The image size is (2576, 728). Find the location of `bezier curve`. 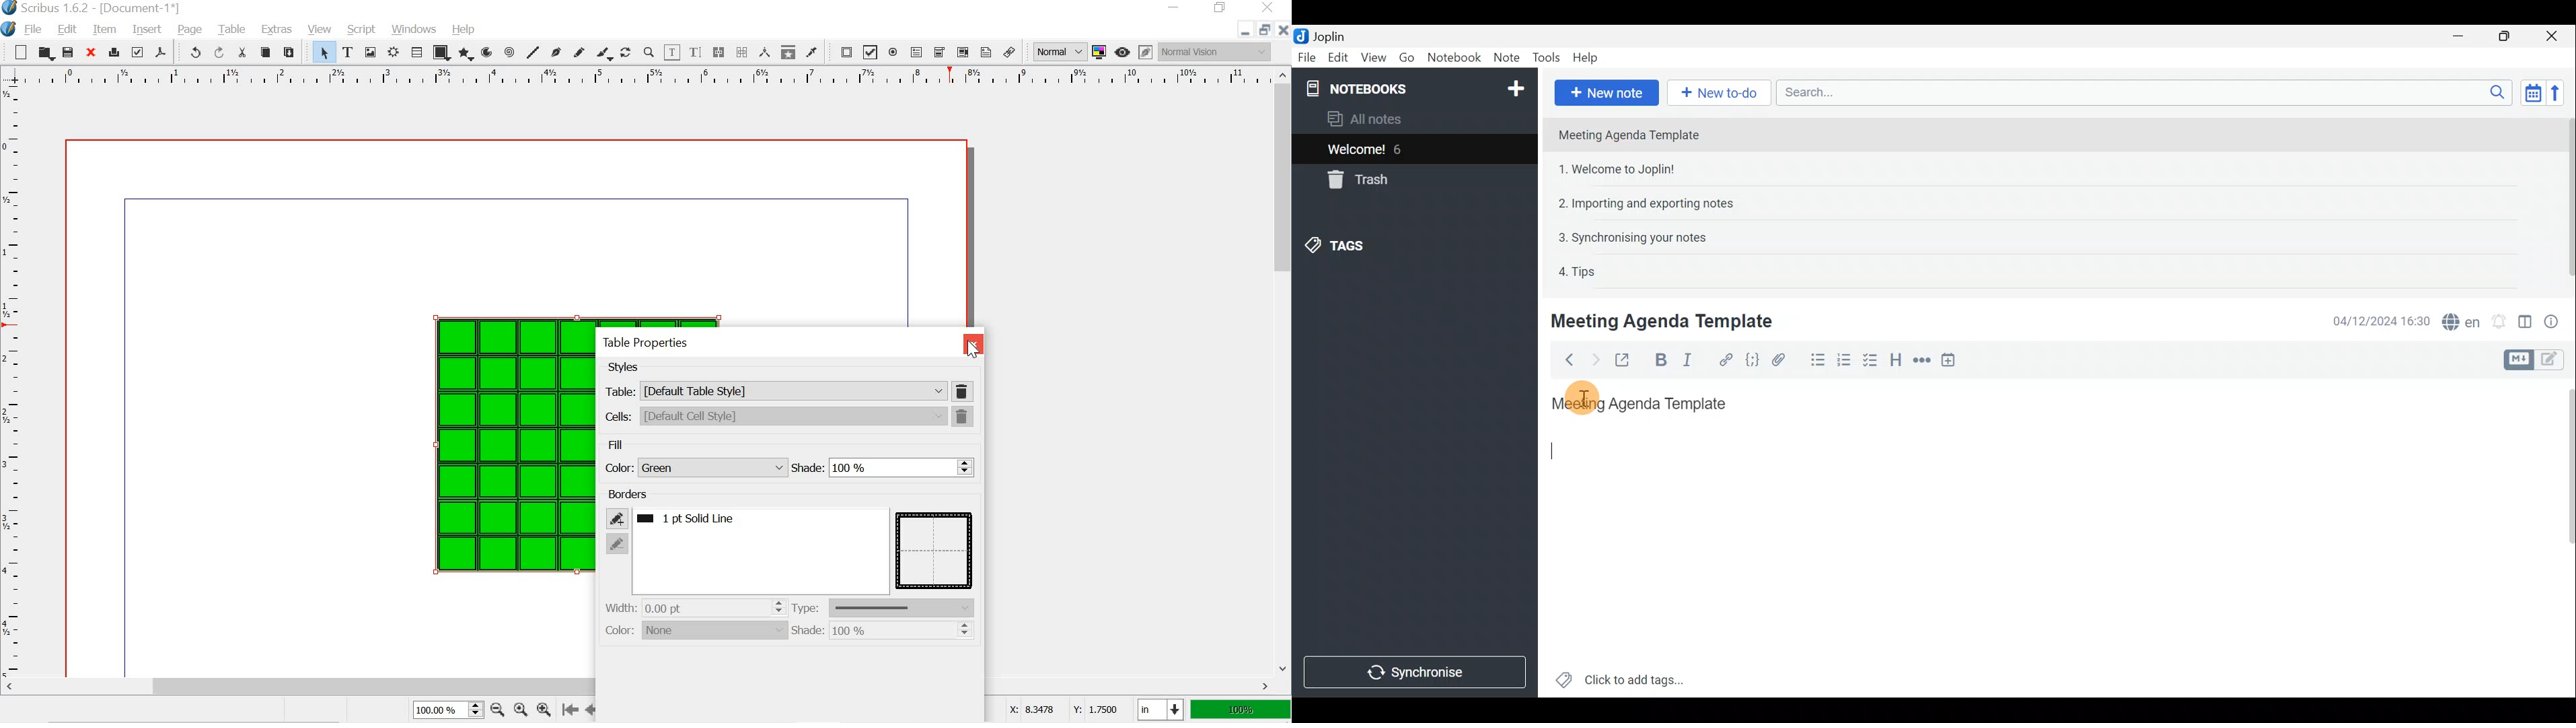

bezier curve is located at coordinates (556, 53).